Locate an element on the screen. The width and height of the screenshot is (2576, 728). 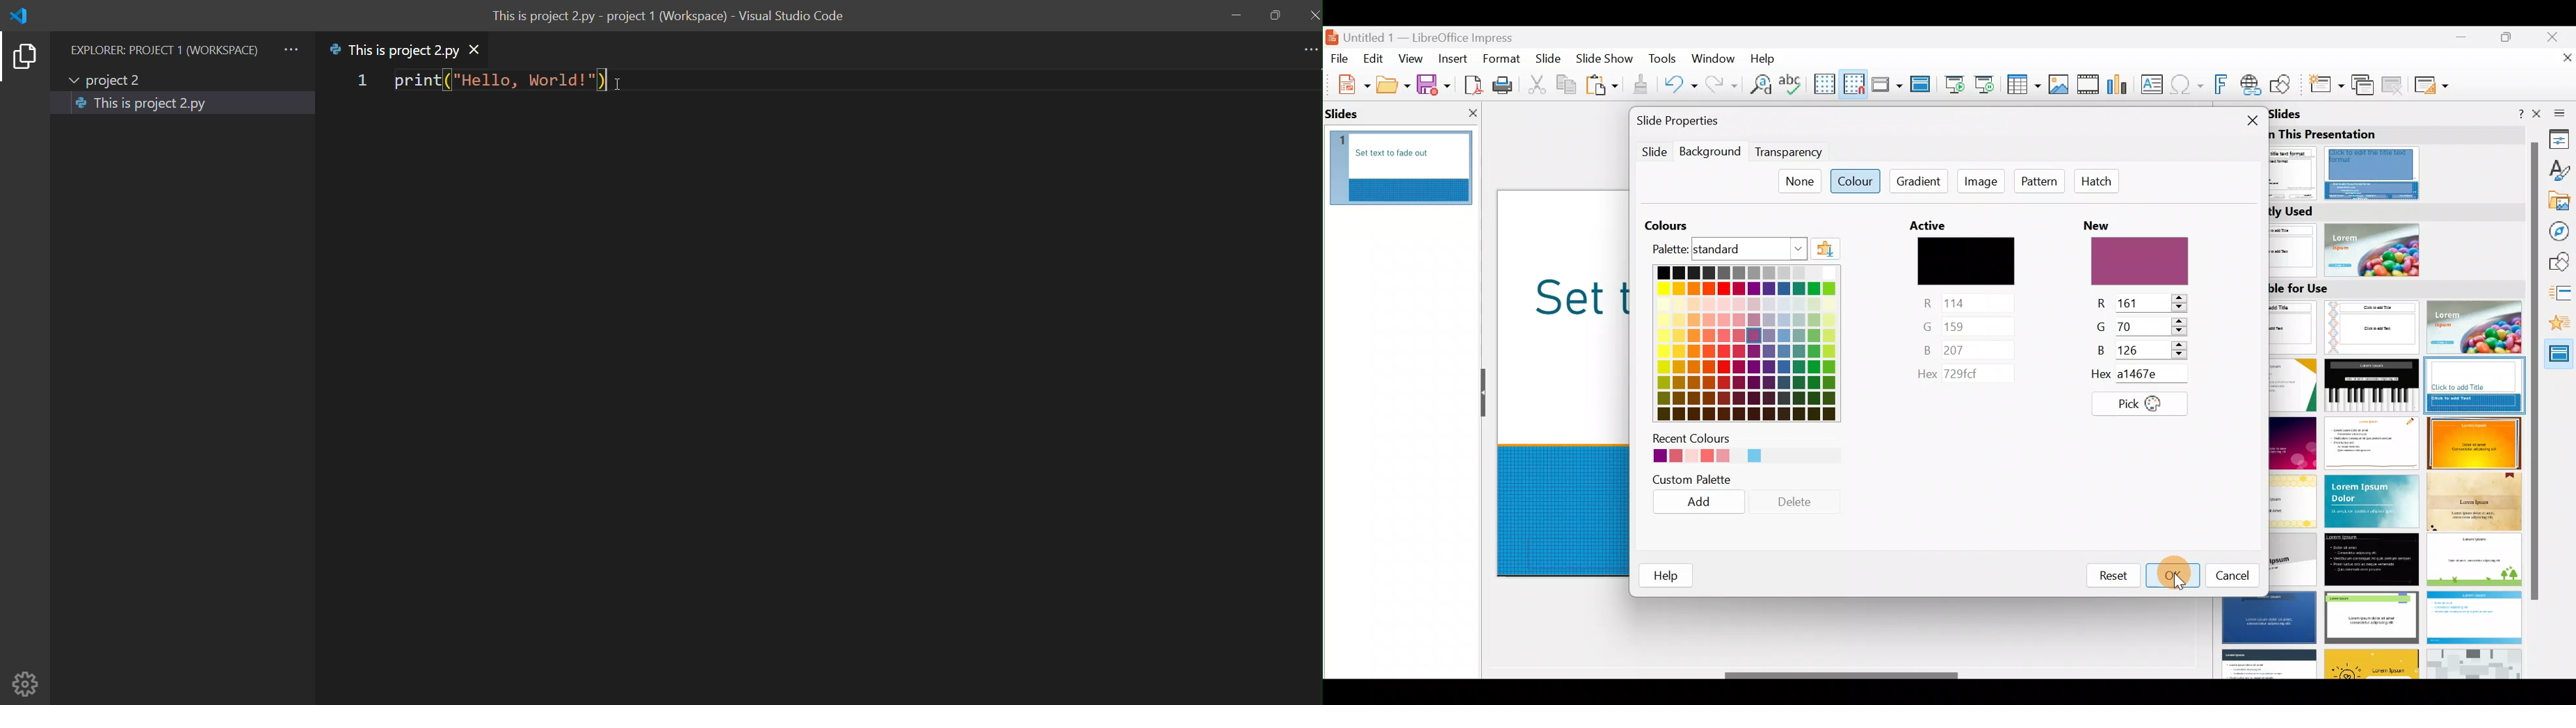
Colour palette is located at coordinates (1739, 321).